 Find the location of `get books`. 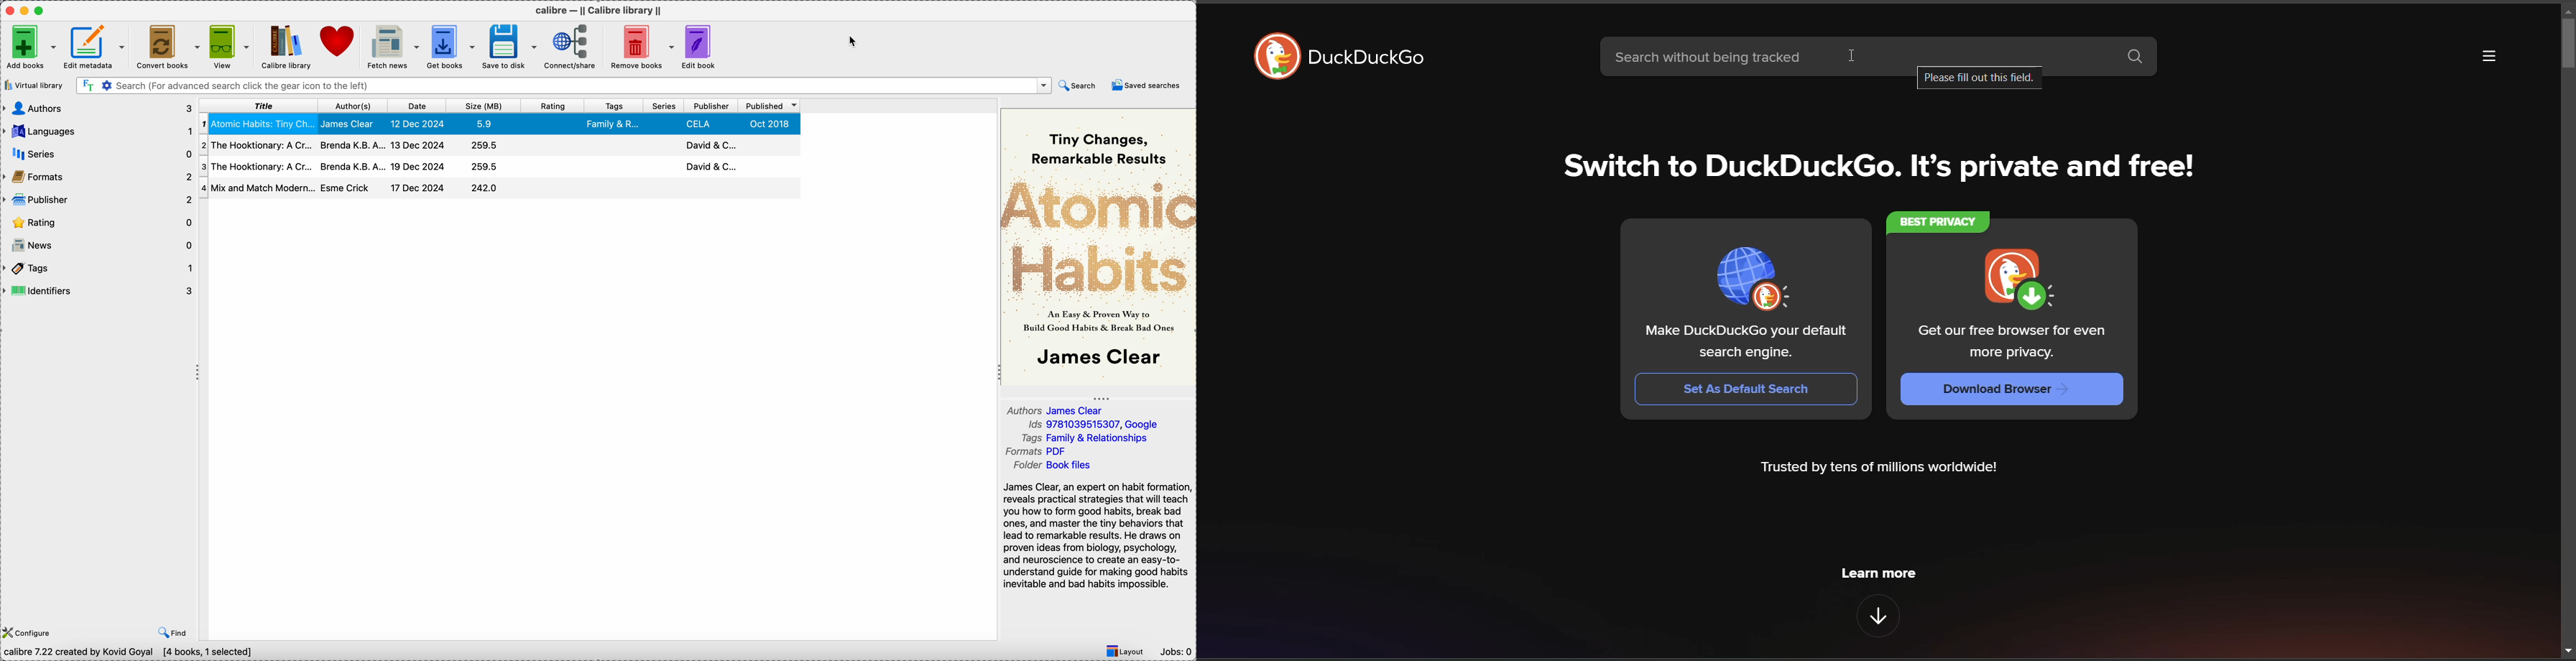

get books is located at coordinates (452, 46).